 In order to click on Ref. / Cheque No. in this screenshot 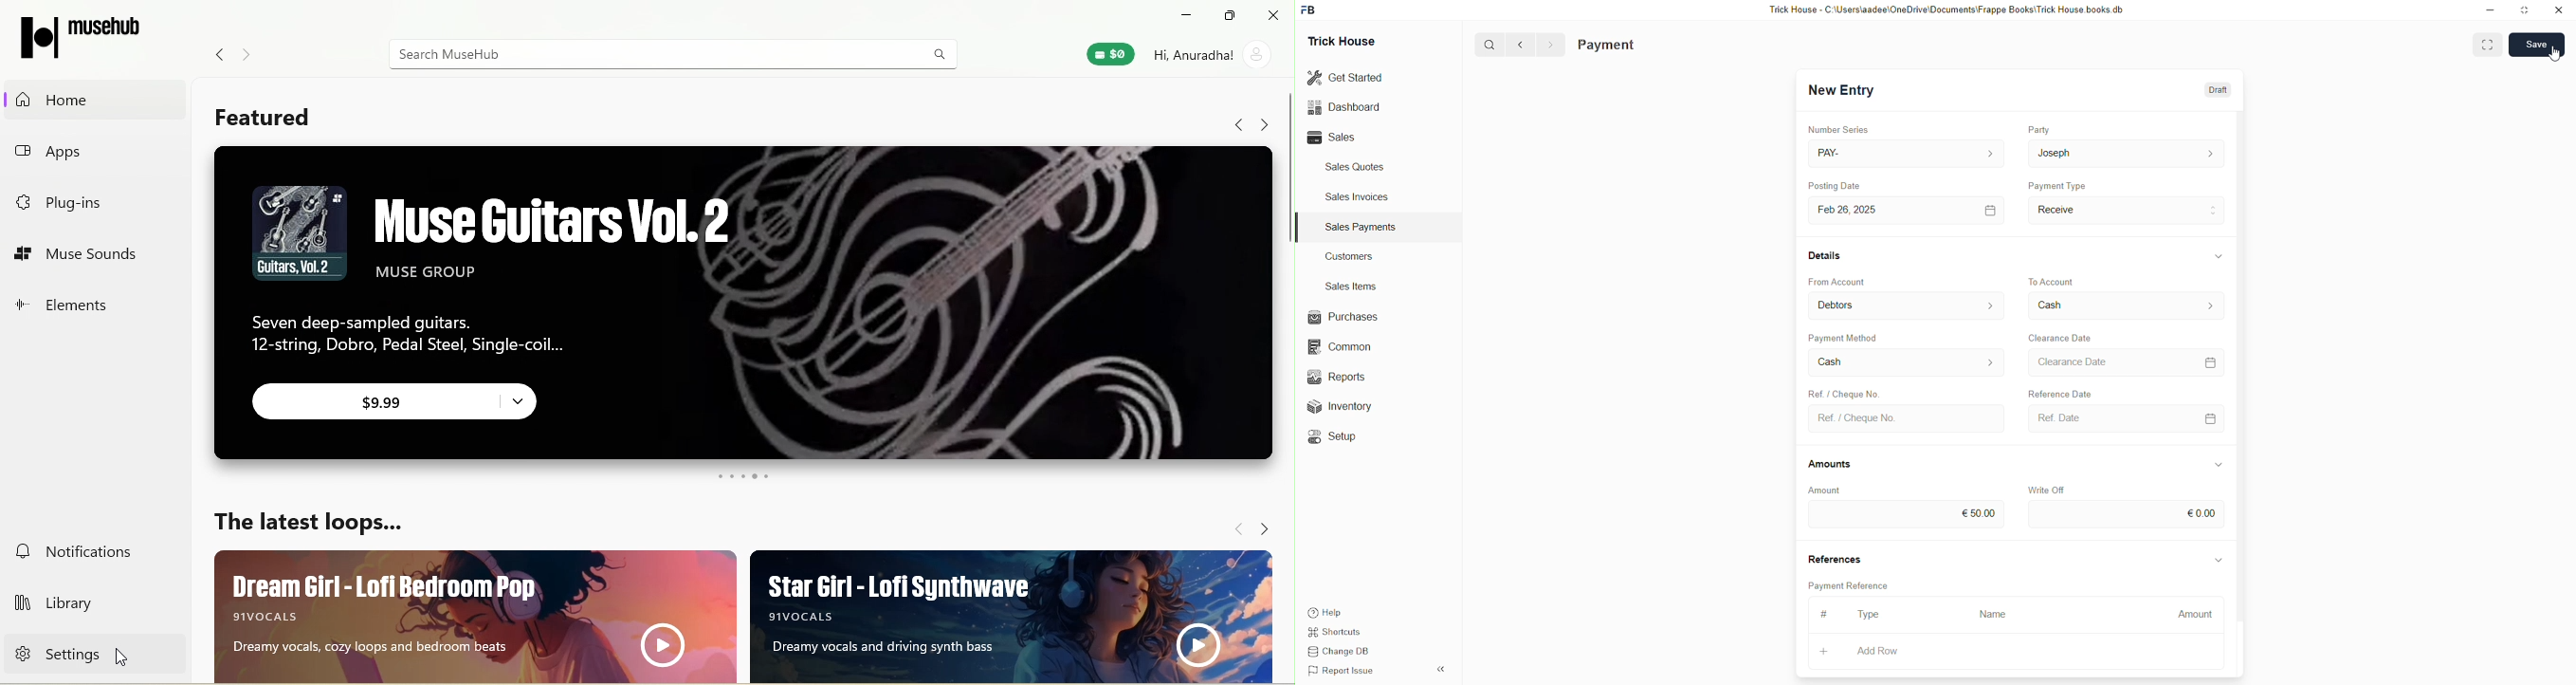, I will do `click(1909, 419)`.